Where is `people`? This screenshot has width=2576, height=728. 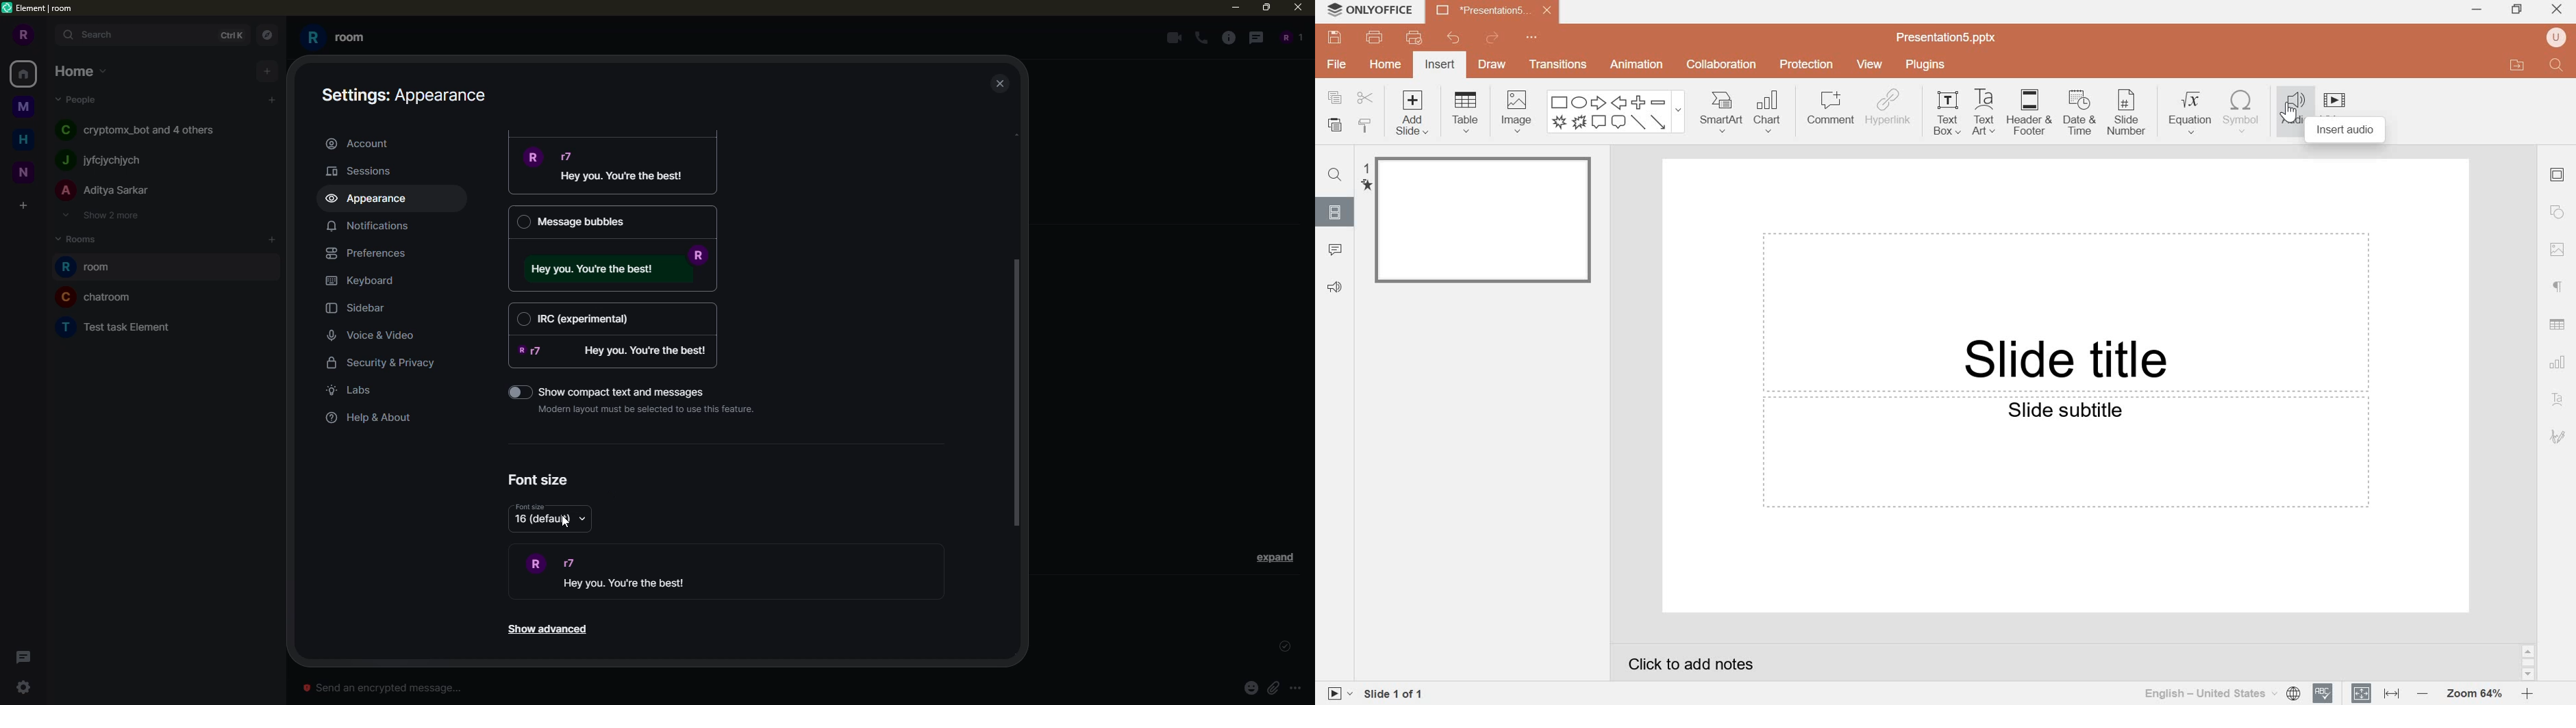
people is located at coordinates (1289, 37).